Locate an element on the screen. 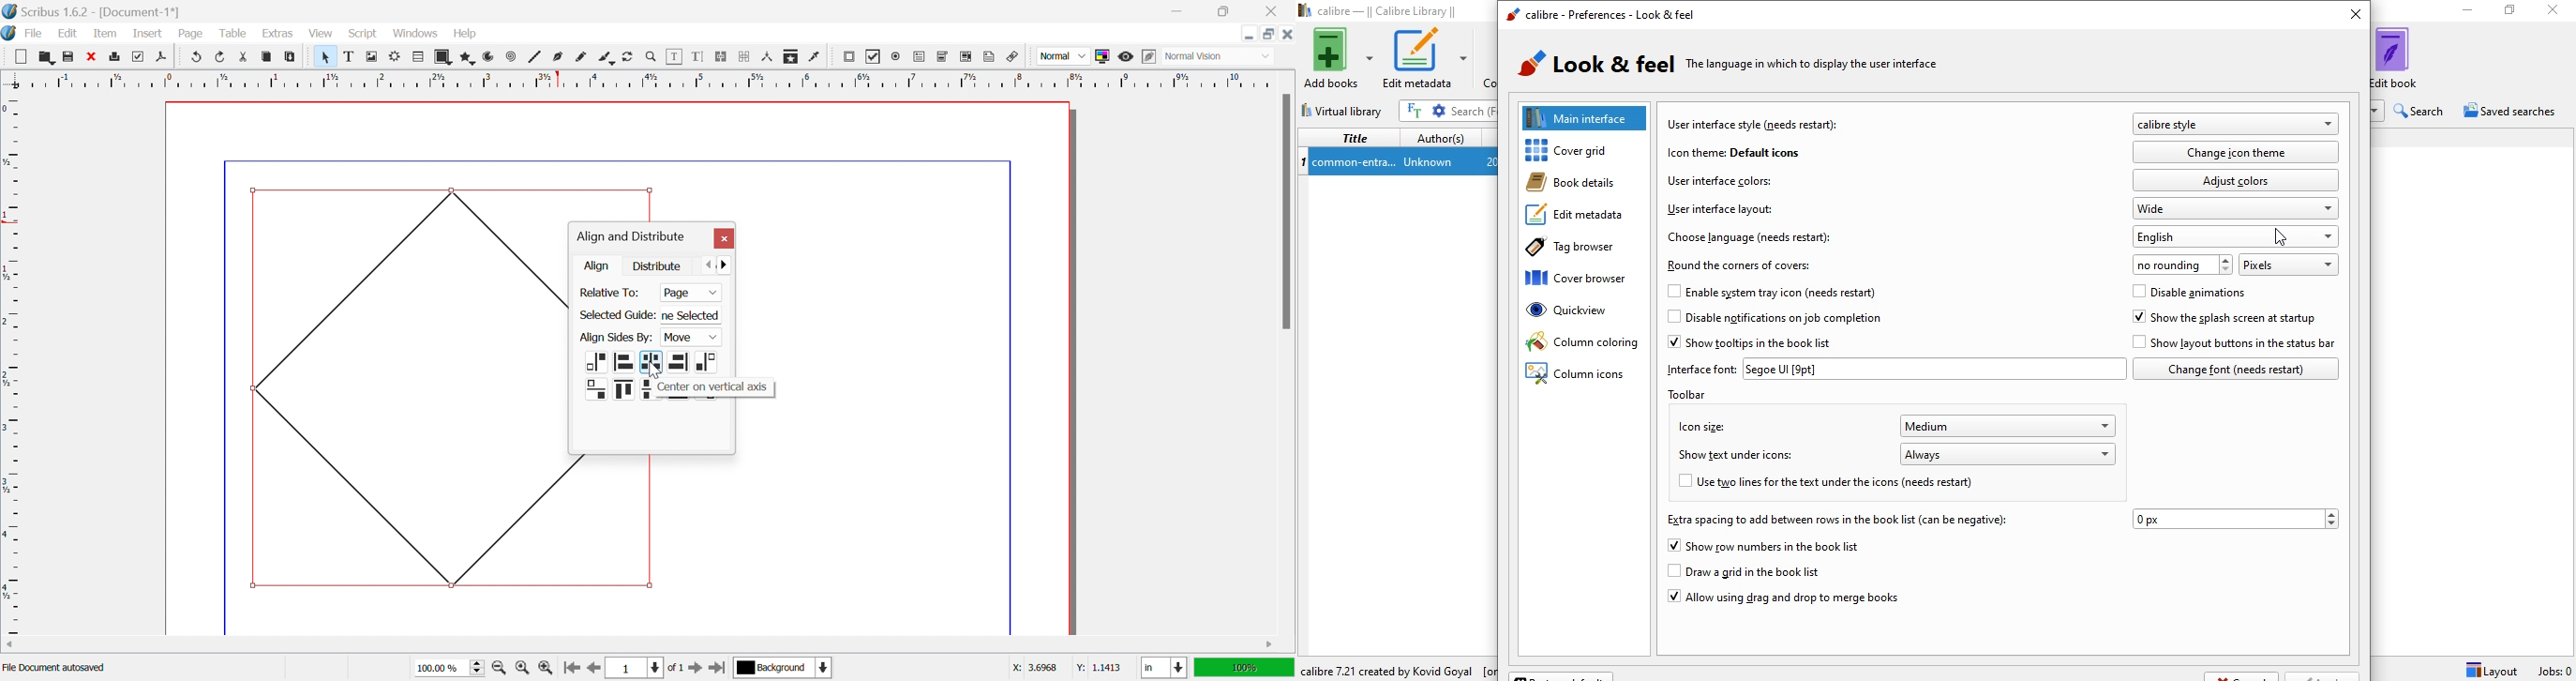  Ruler is located at coordinates (639, 79).